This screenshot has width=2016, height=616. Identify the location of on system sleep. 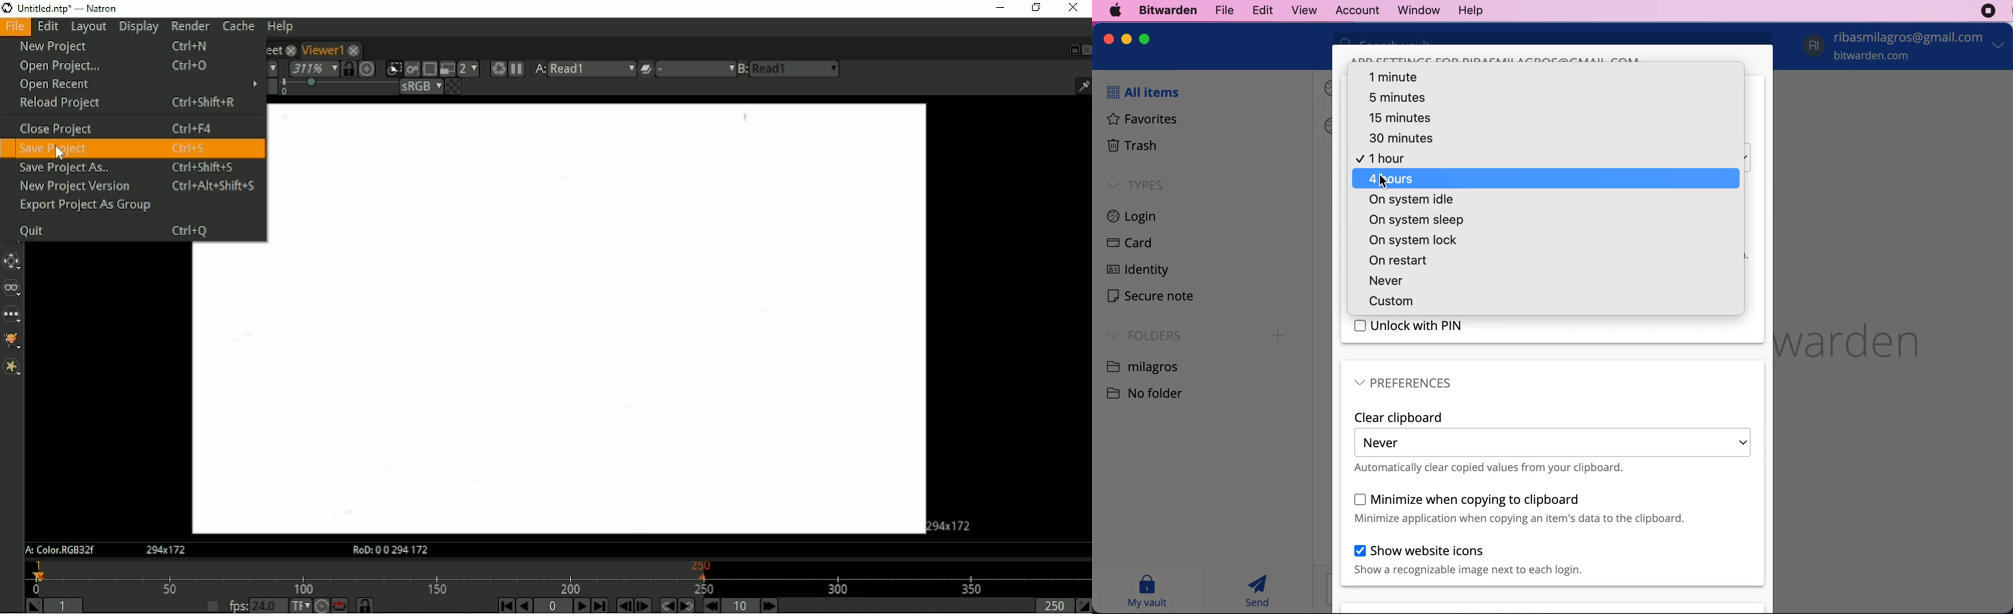
(1414, 221).